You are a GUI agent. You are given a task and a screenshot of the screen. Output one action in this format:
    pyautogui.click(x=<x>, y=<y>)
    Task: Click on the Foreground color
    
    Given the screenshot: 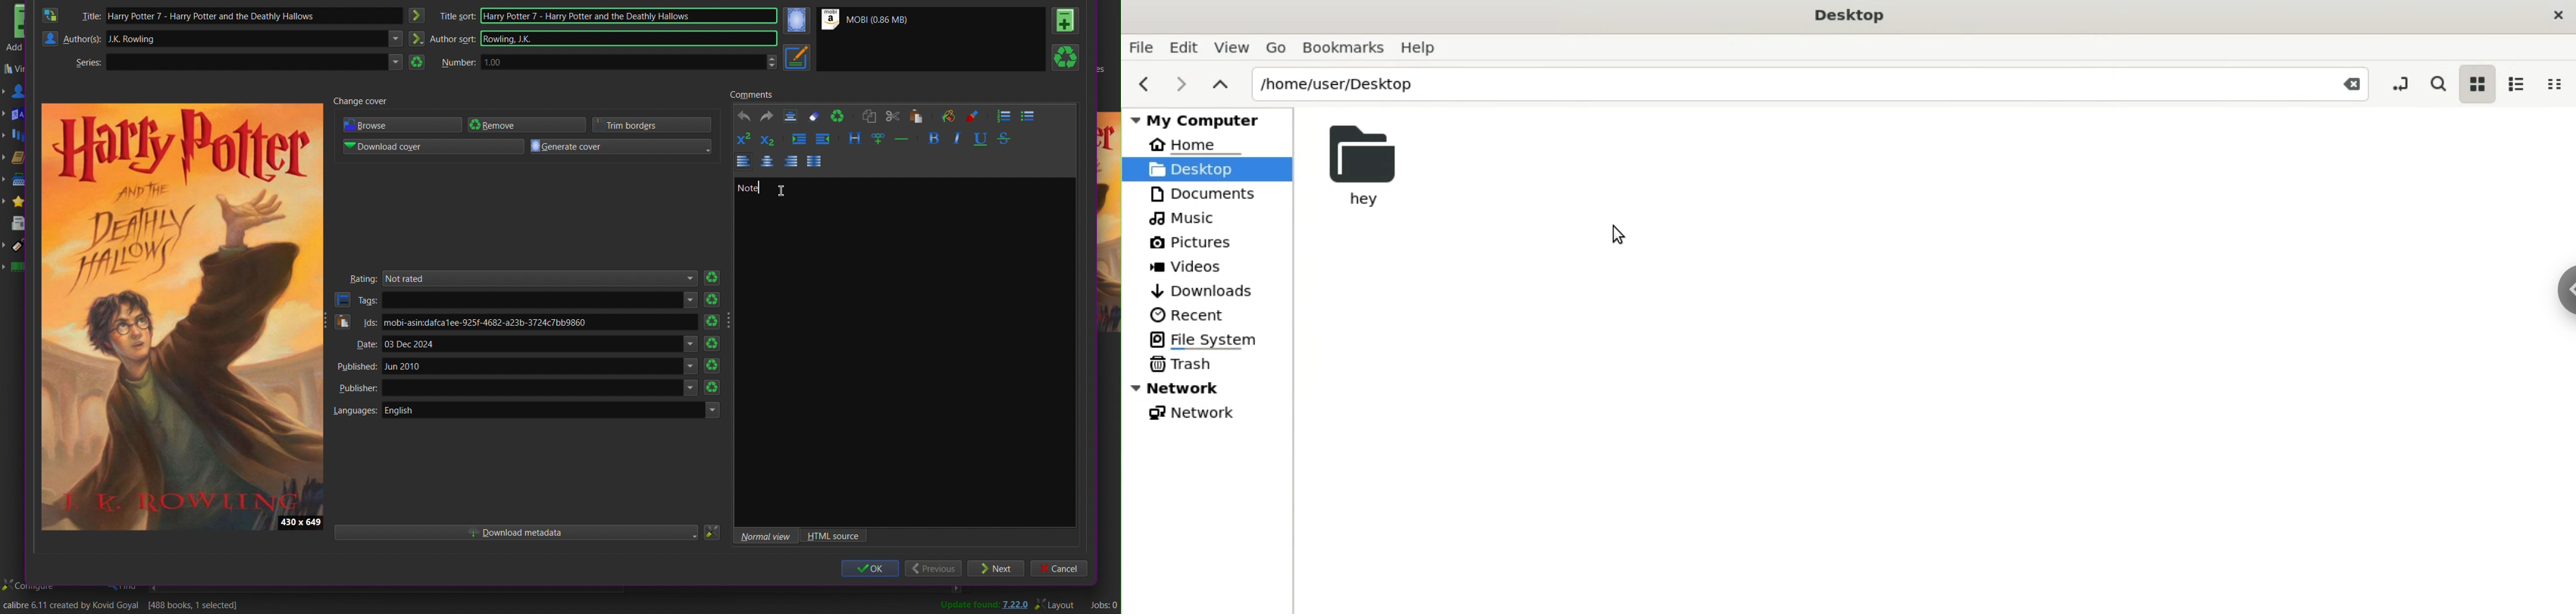 What is the action you would take?
    pyautogui.click(x=975, y=115)
    